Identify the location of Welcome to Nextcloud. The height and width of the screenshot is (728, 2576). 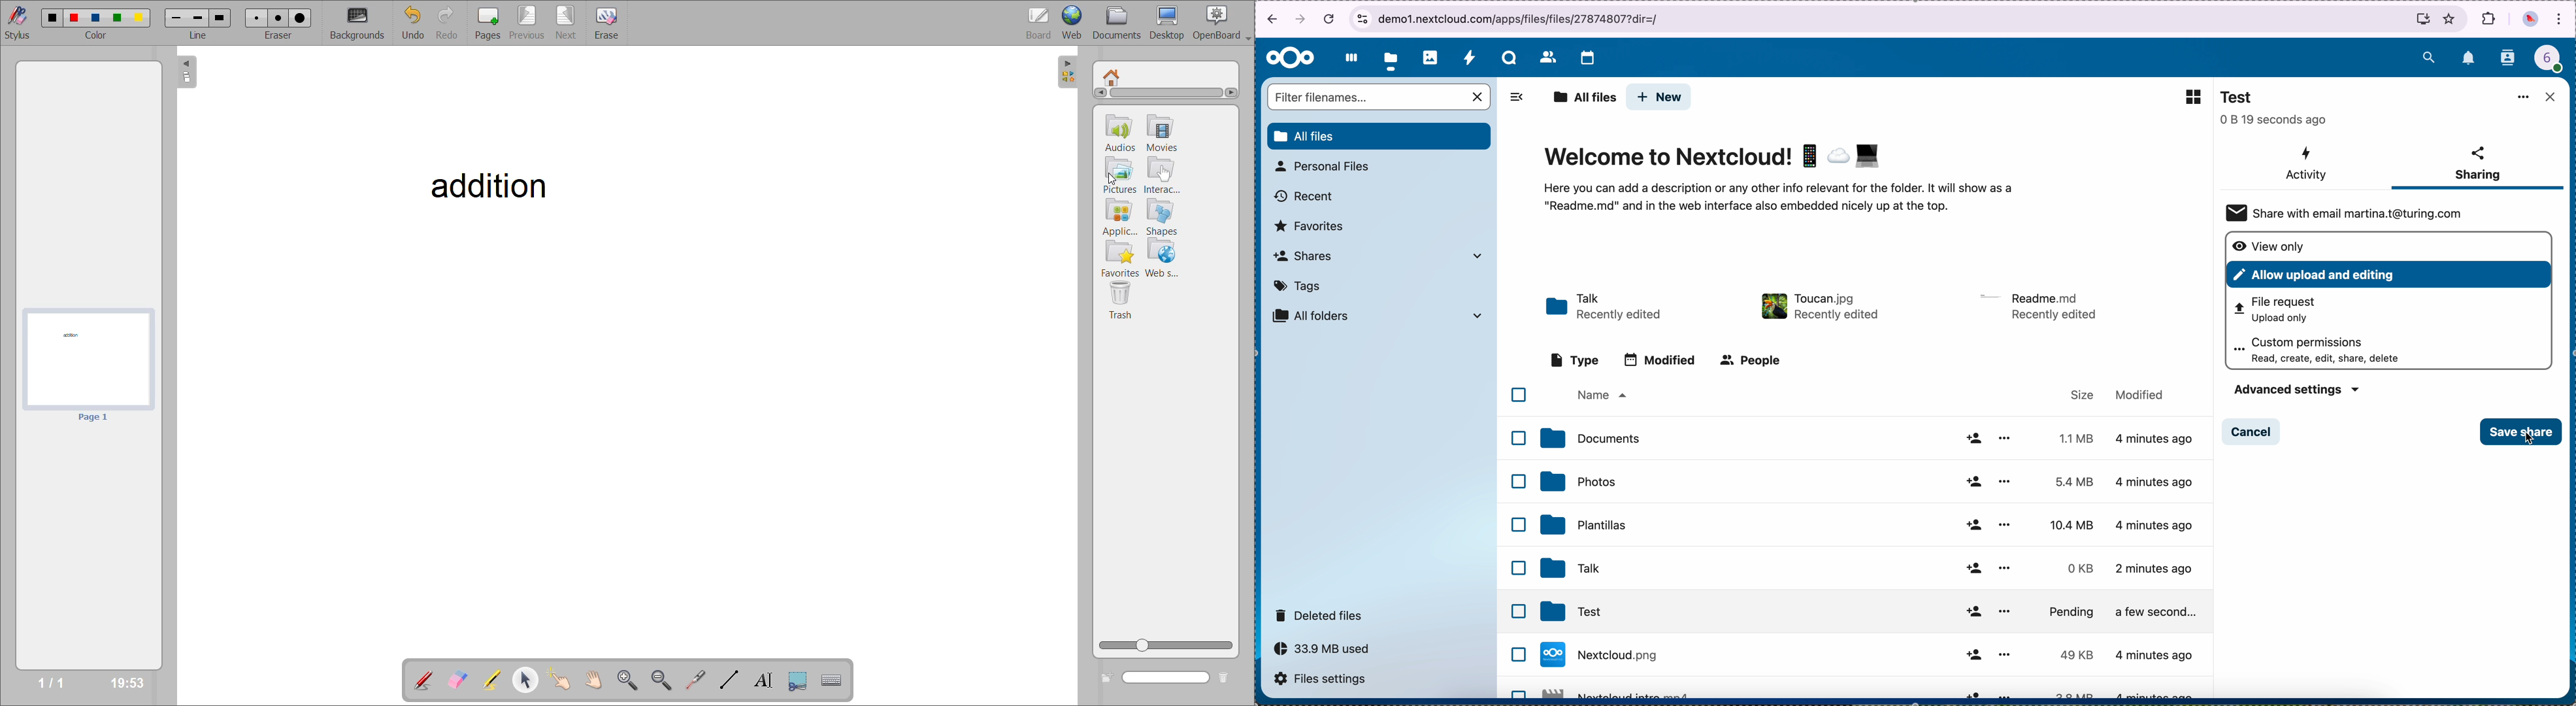
(1715, 158).